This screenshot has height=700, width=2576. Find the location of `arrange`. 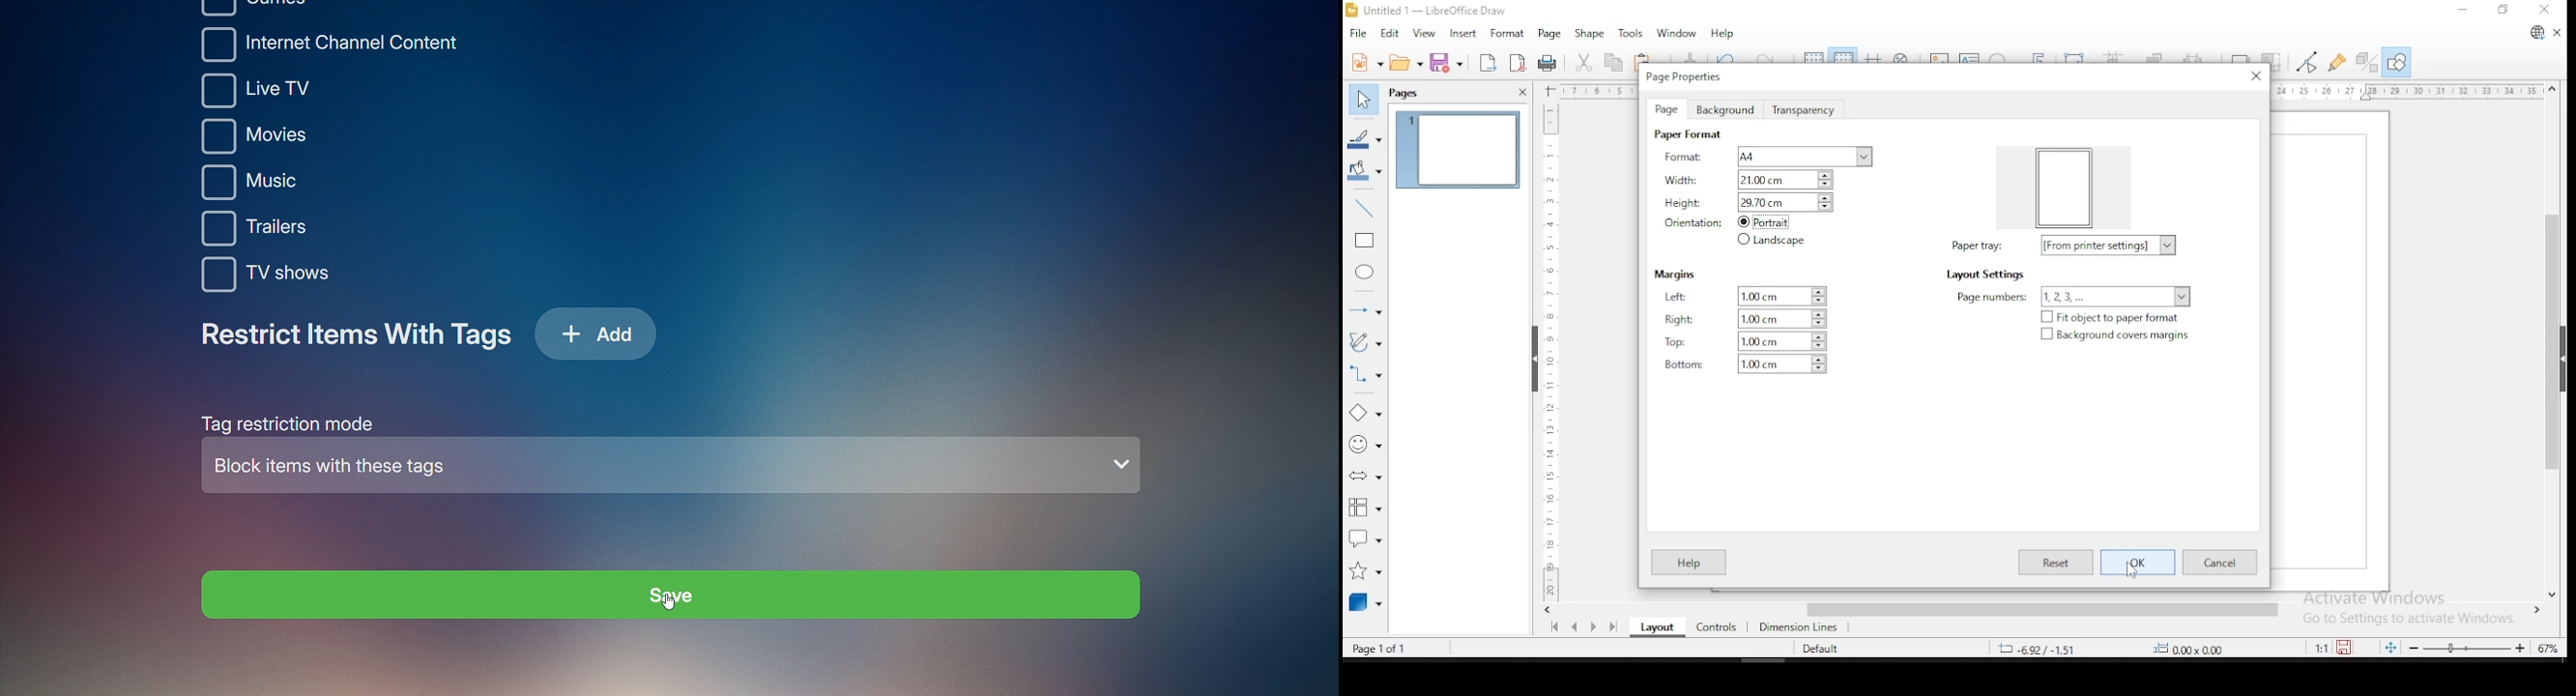

arrange is located at coordinates (2158, 56).